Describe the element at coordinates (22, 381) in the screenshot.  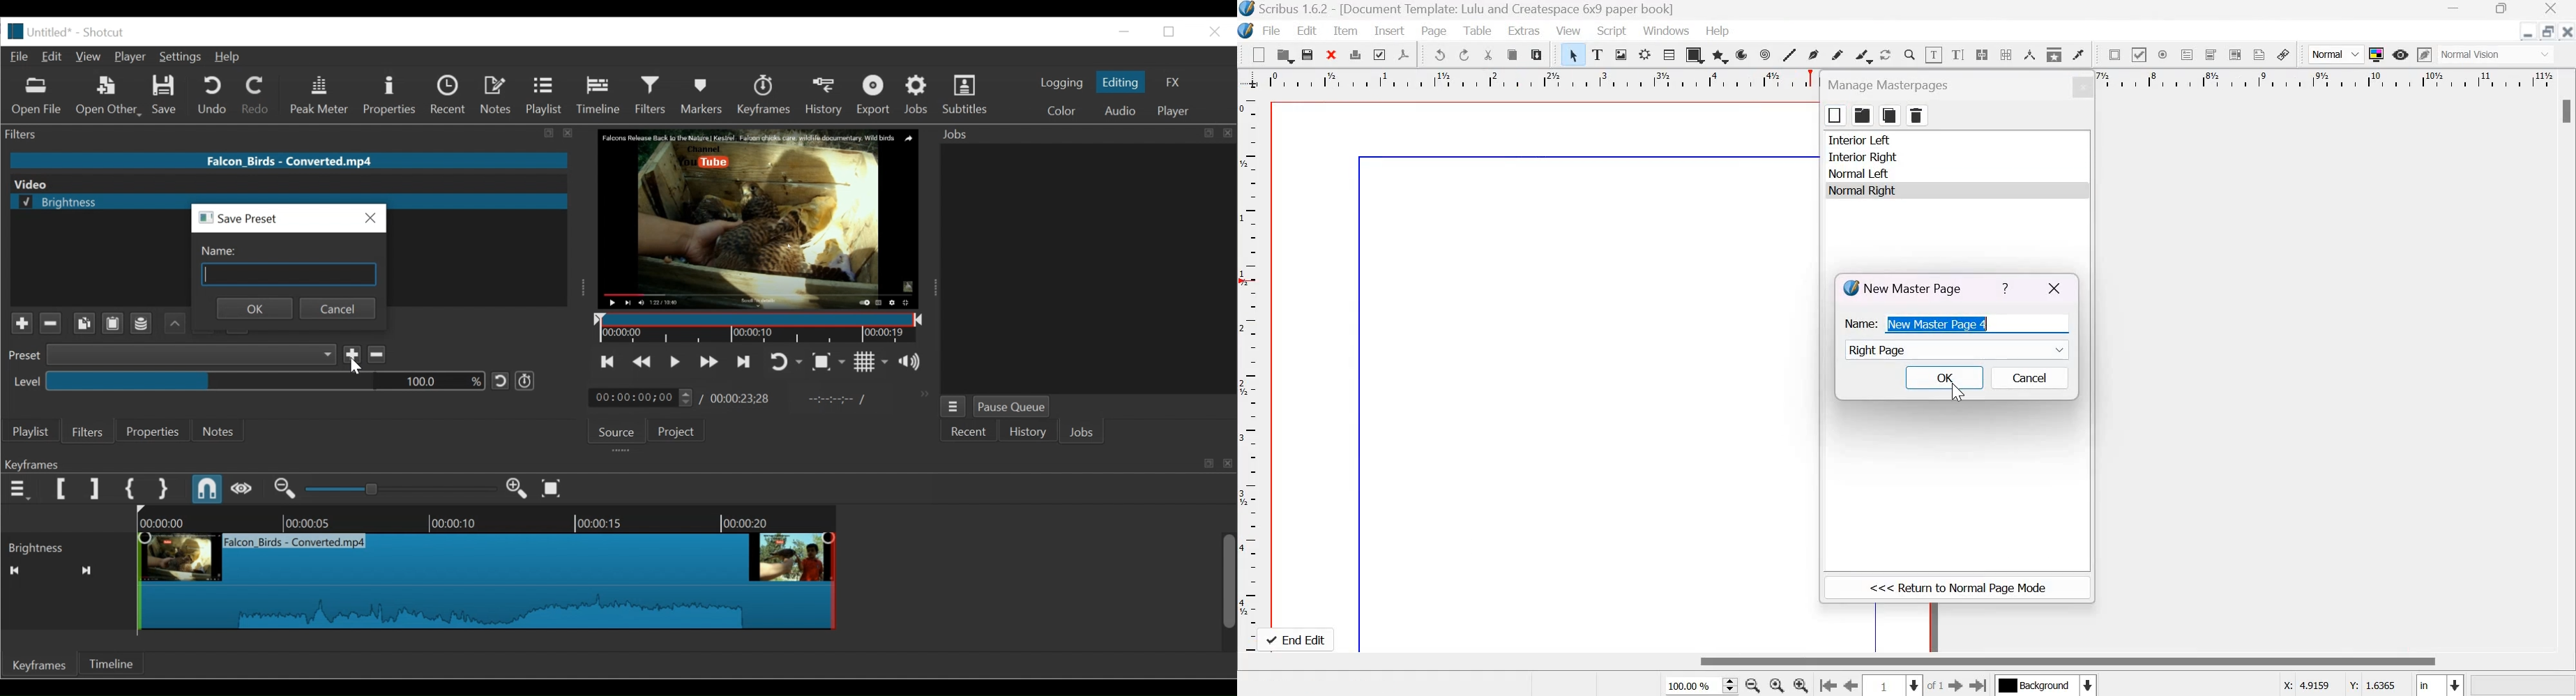
I see `level` at that location.